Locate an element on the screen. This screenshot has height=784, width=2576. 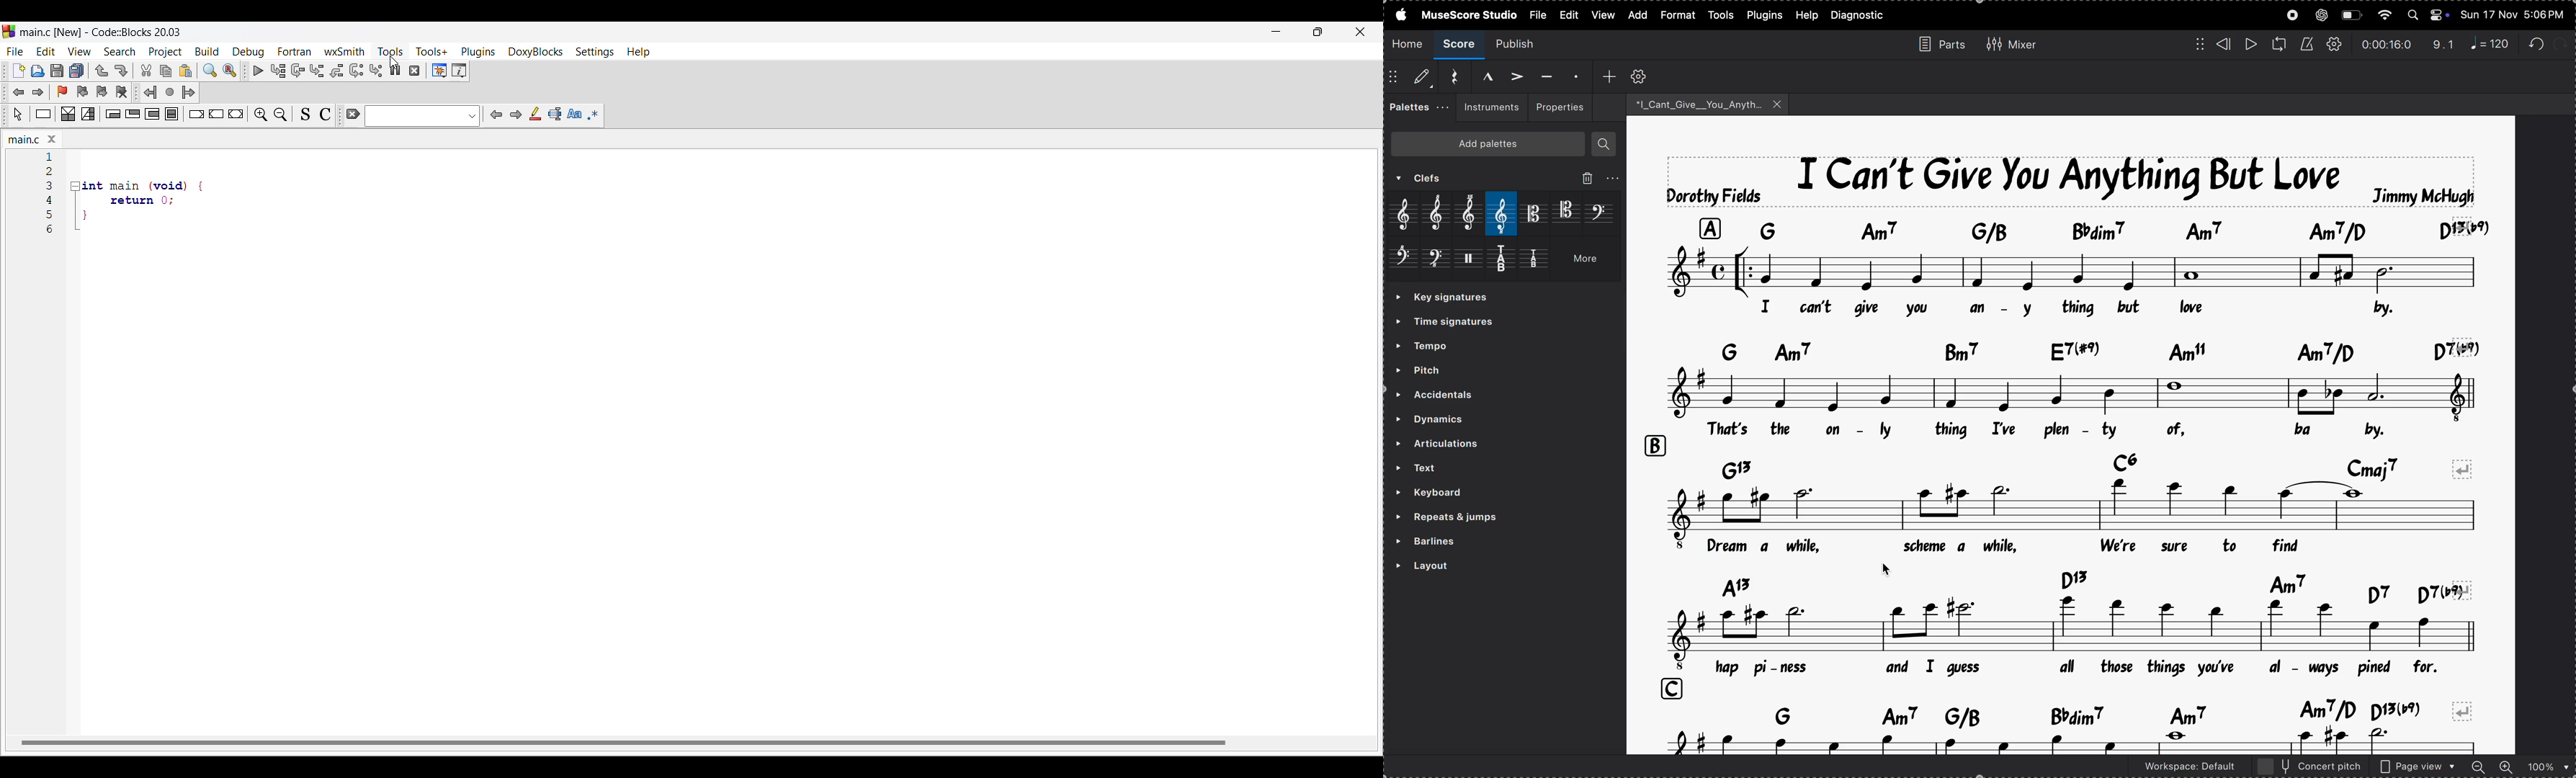
Fortran menu is located at coordinates (295, 52).